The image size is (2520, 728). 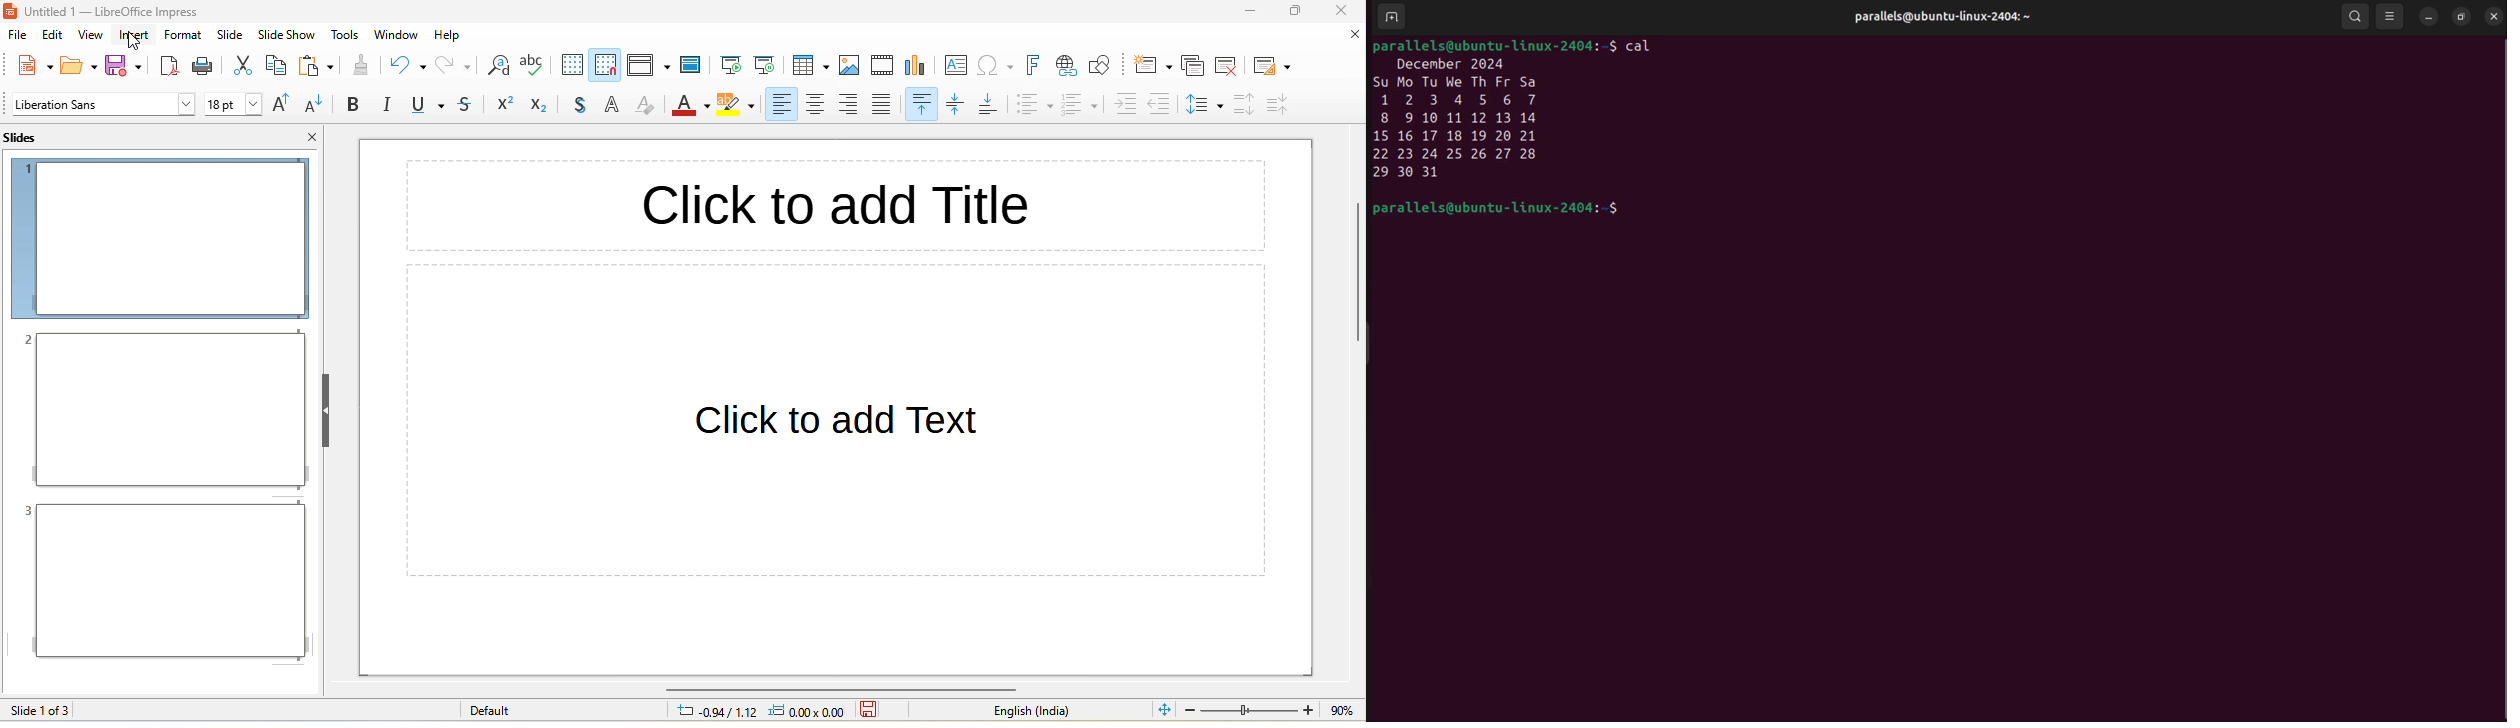 What do you see at coordinates (1340, 12) in the screenshot?
I see `close` at bounding box center [1340, 12].